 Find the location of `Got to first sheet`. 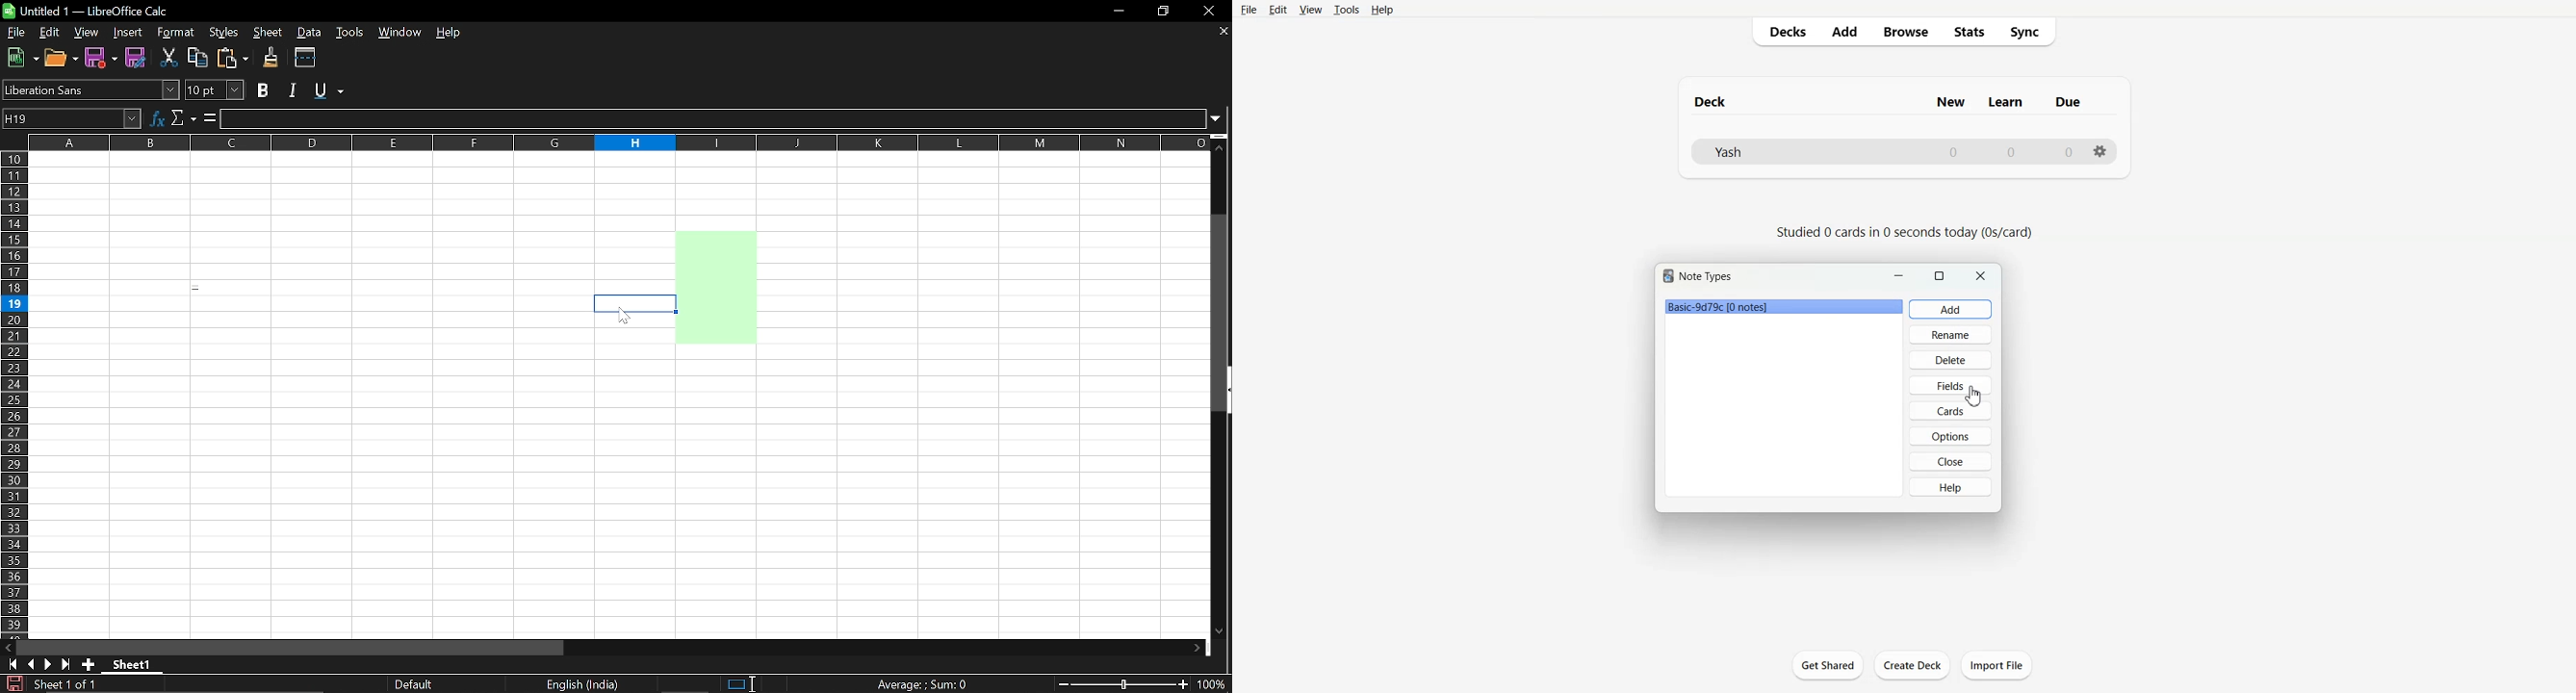

Got to first sheet is located at coordinates (13, 664).